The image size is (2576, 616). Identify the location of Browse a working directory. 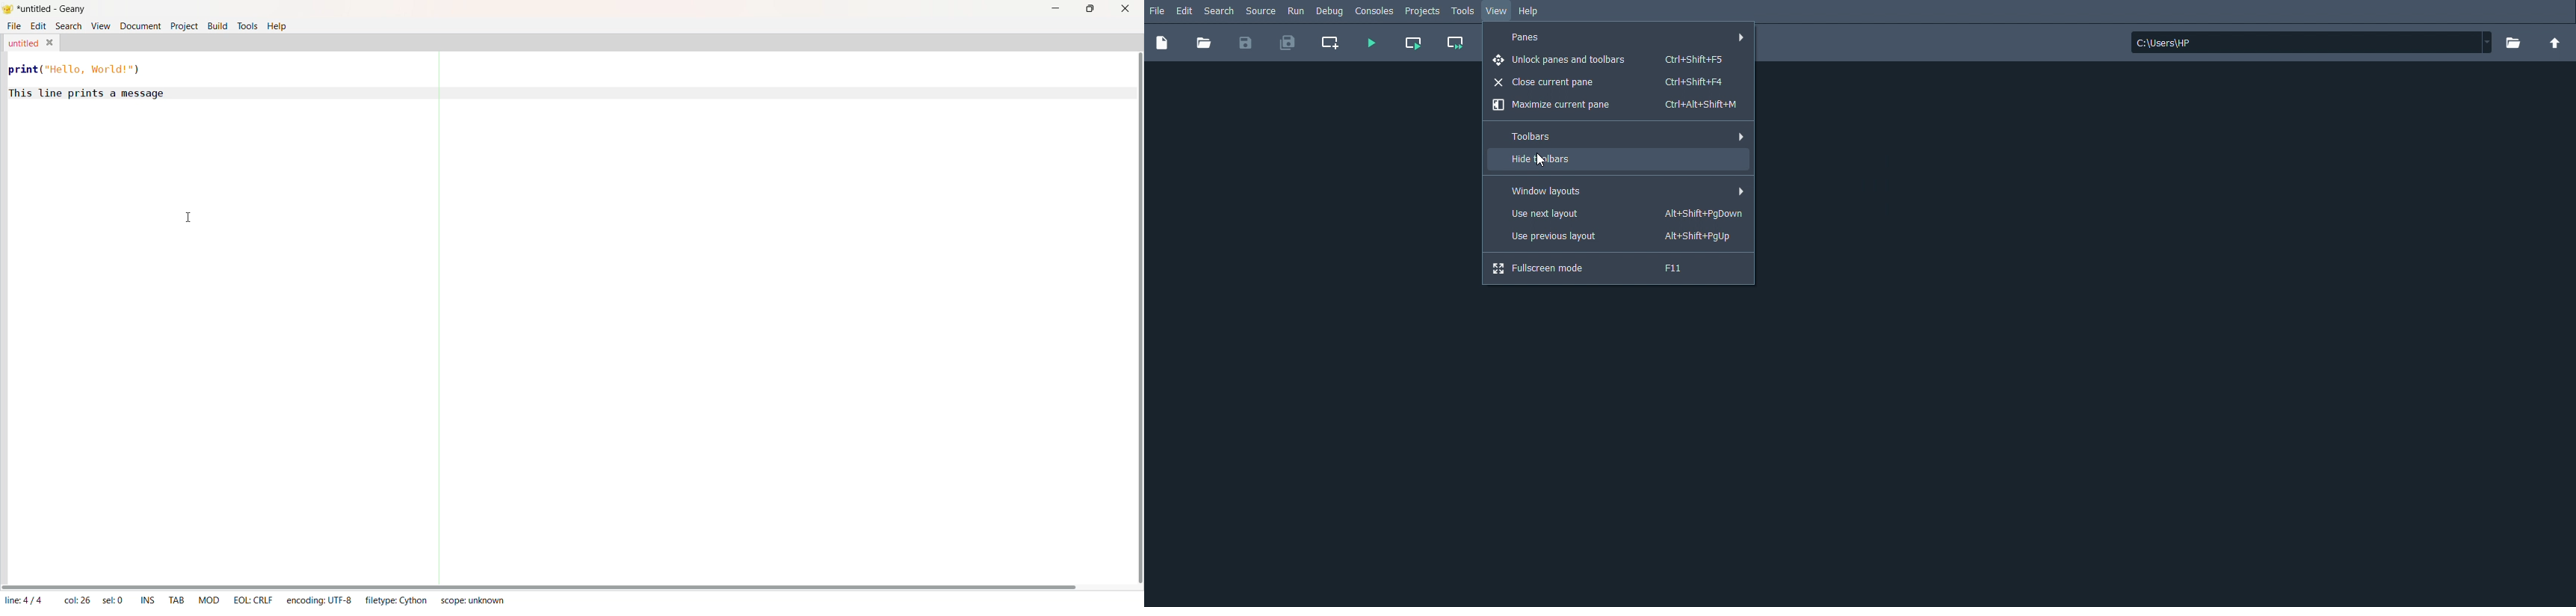
(2512, 43).